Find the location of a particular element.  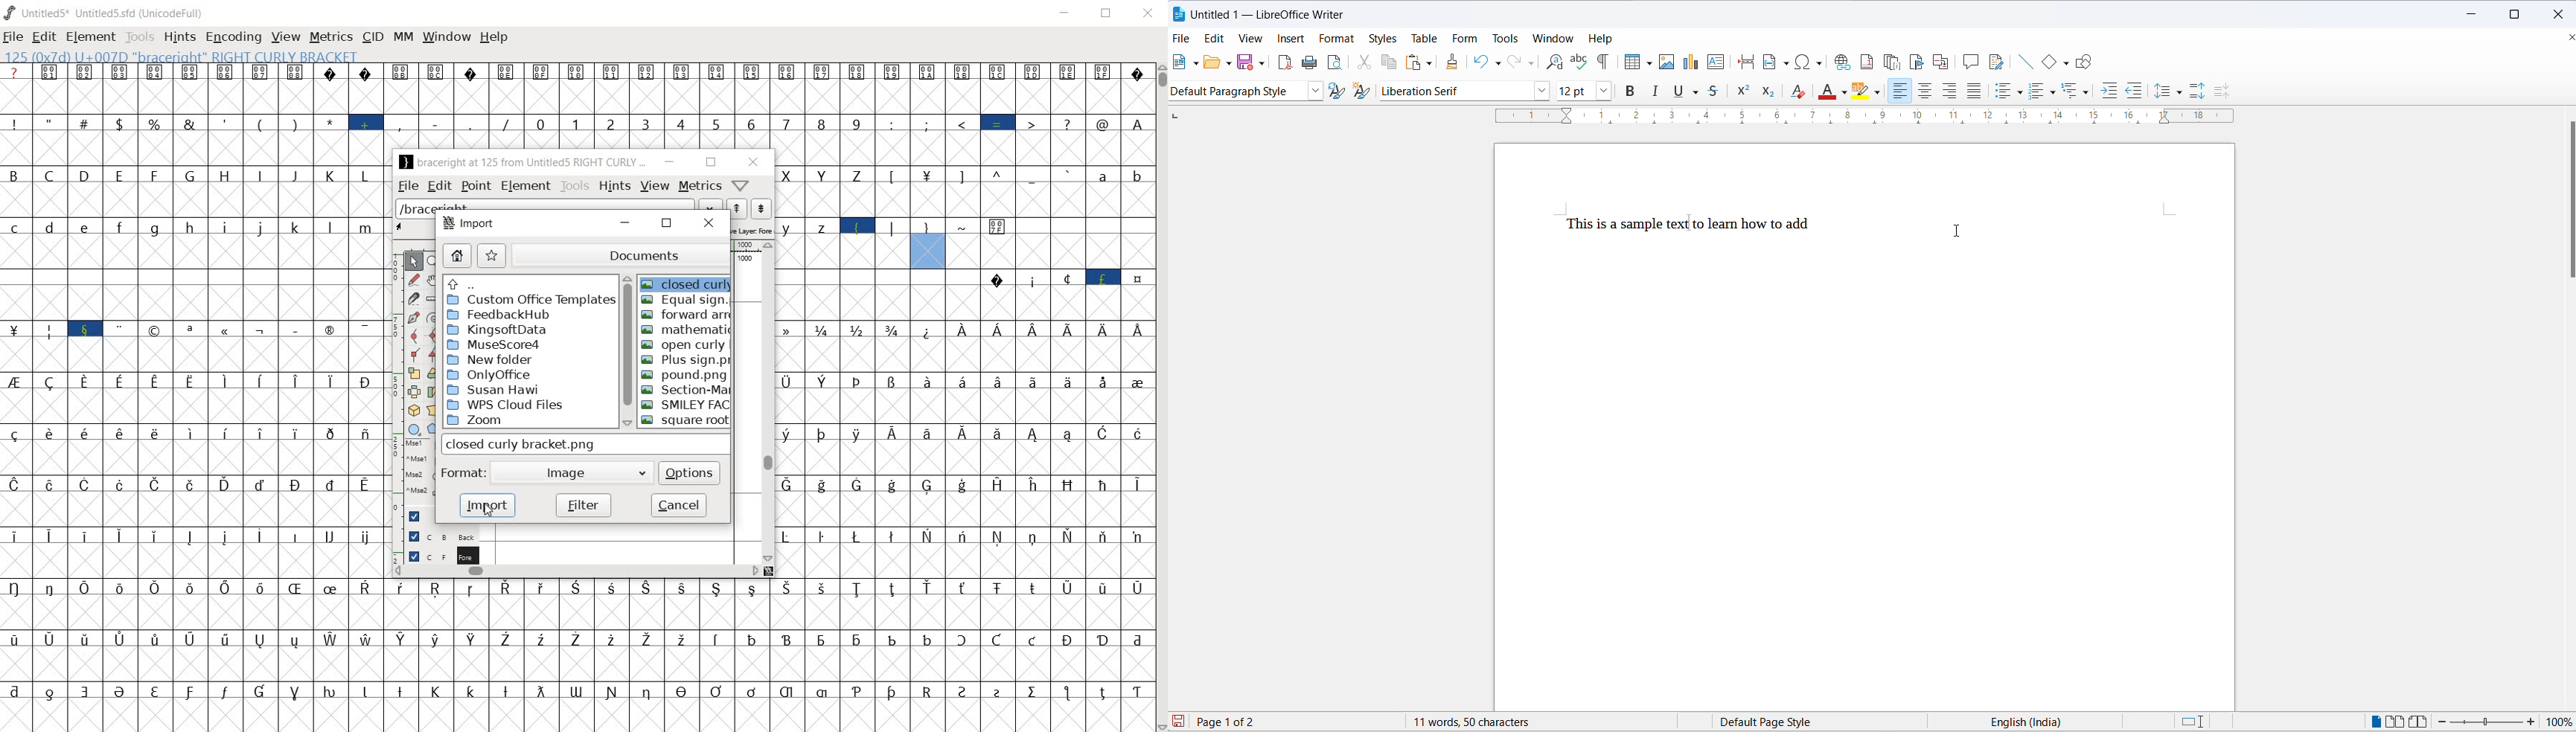

insert endnote is located at coordinates (1893, 60).